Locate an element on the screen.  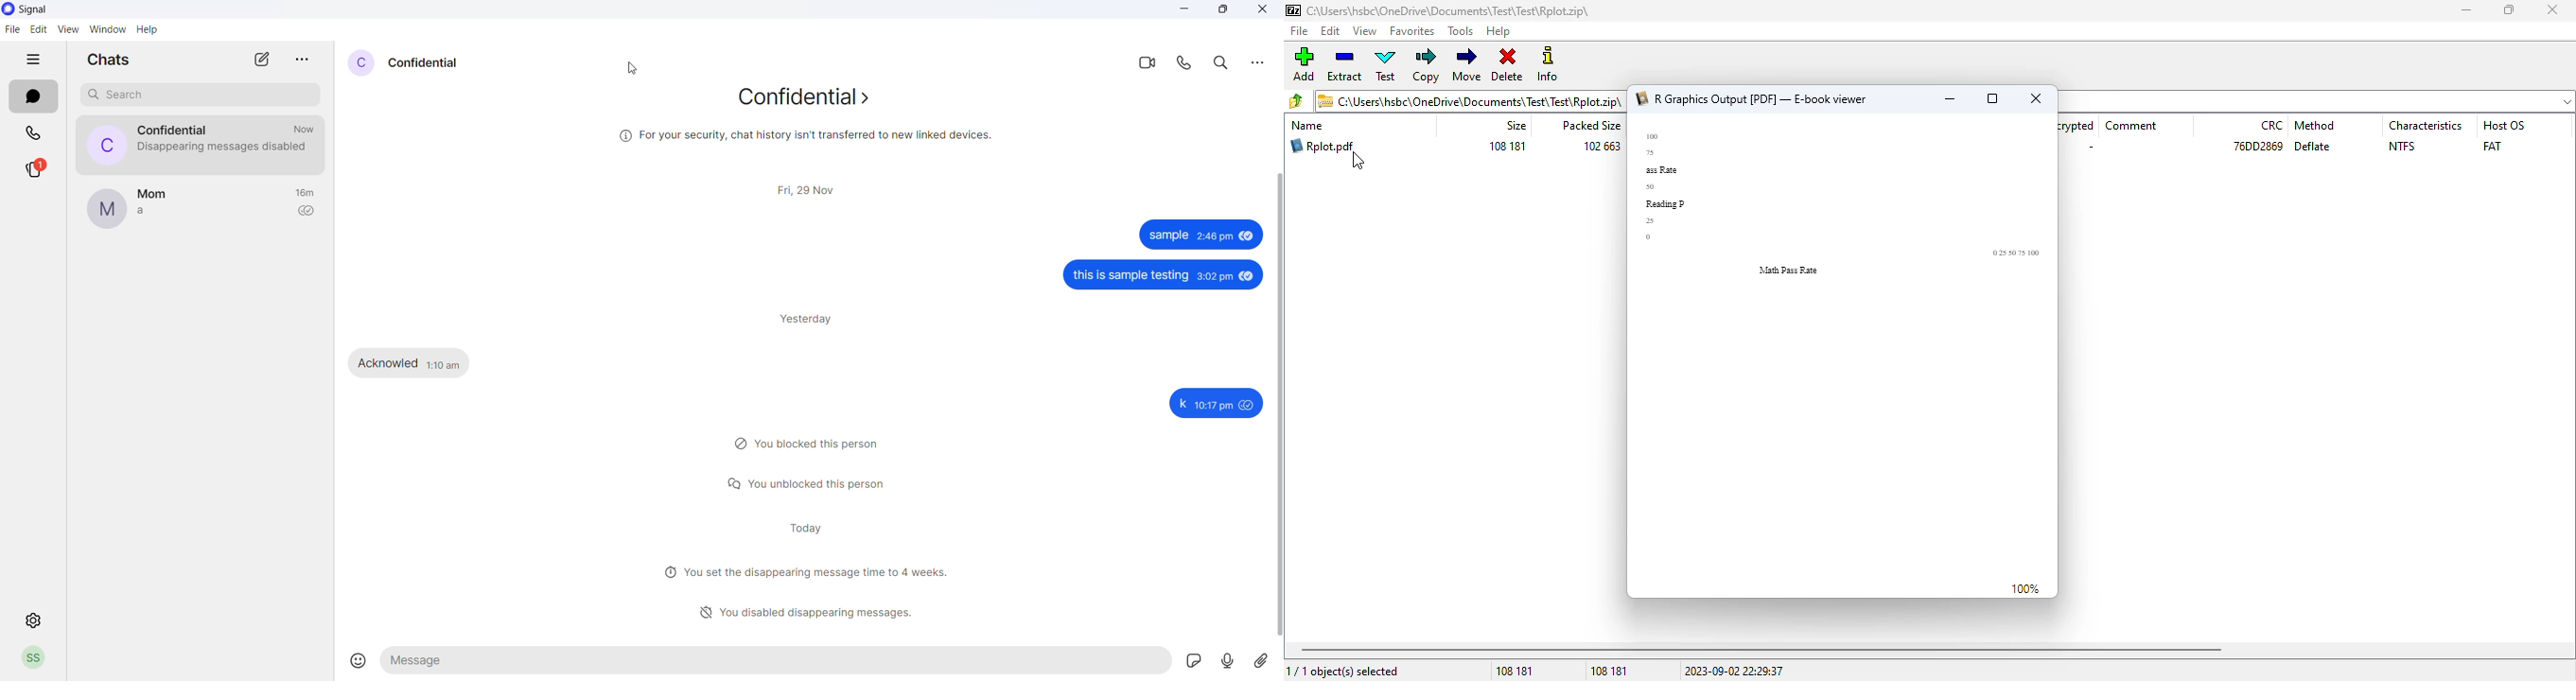
Rplot.pdf is located at coordinates (1323, 146).